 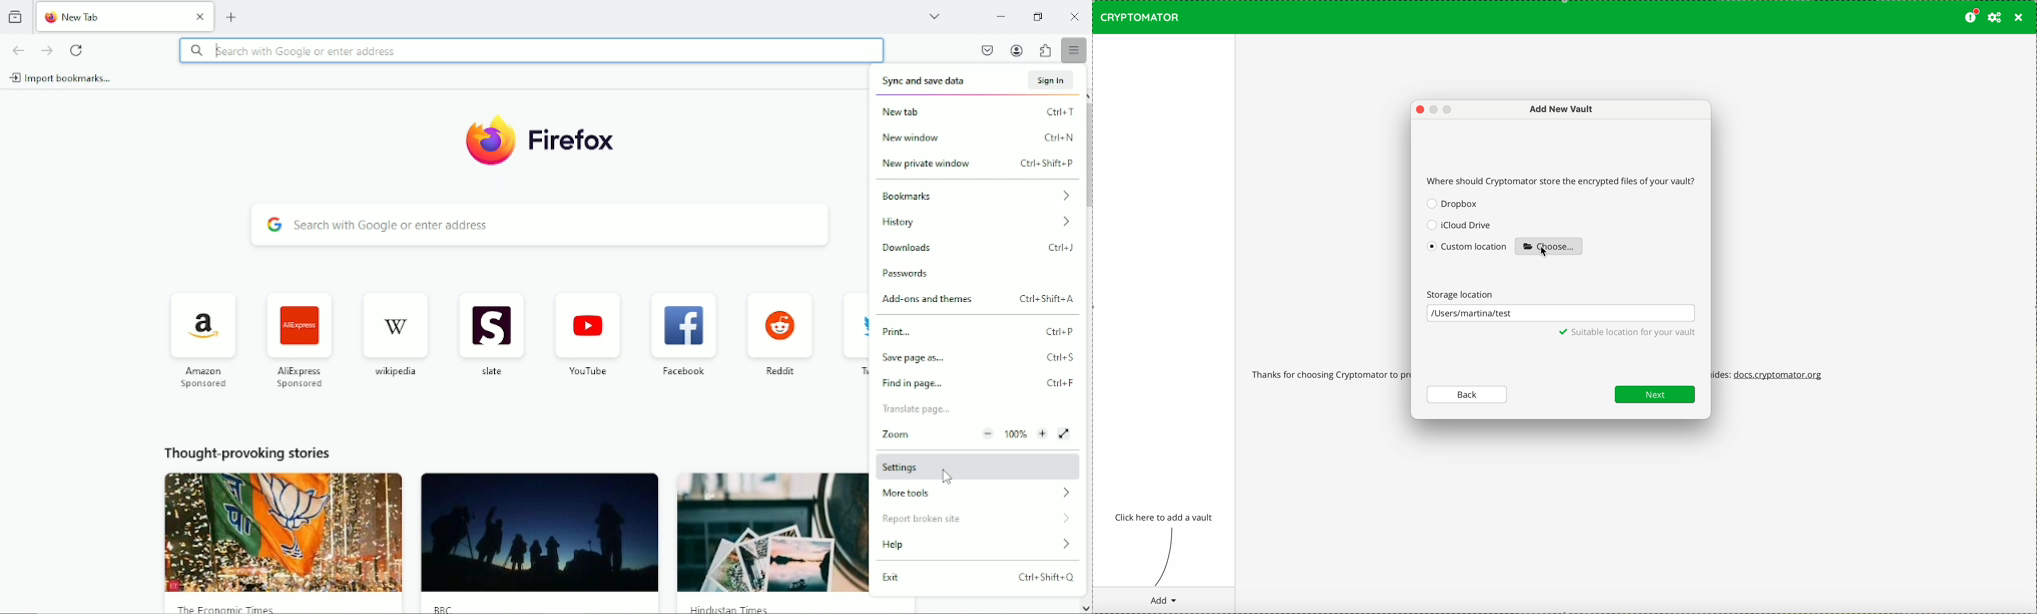 I want to click on save page as, so click(x=980, y=360).